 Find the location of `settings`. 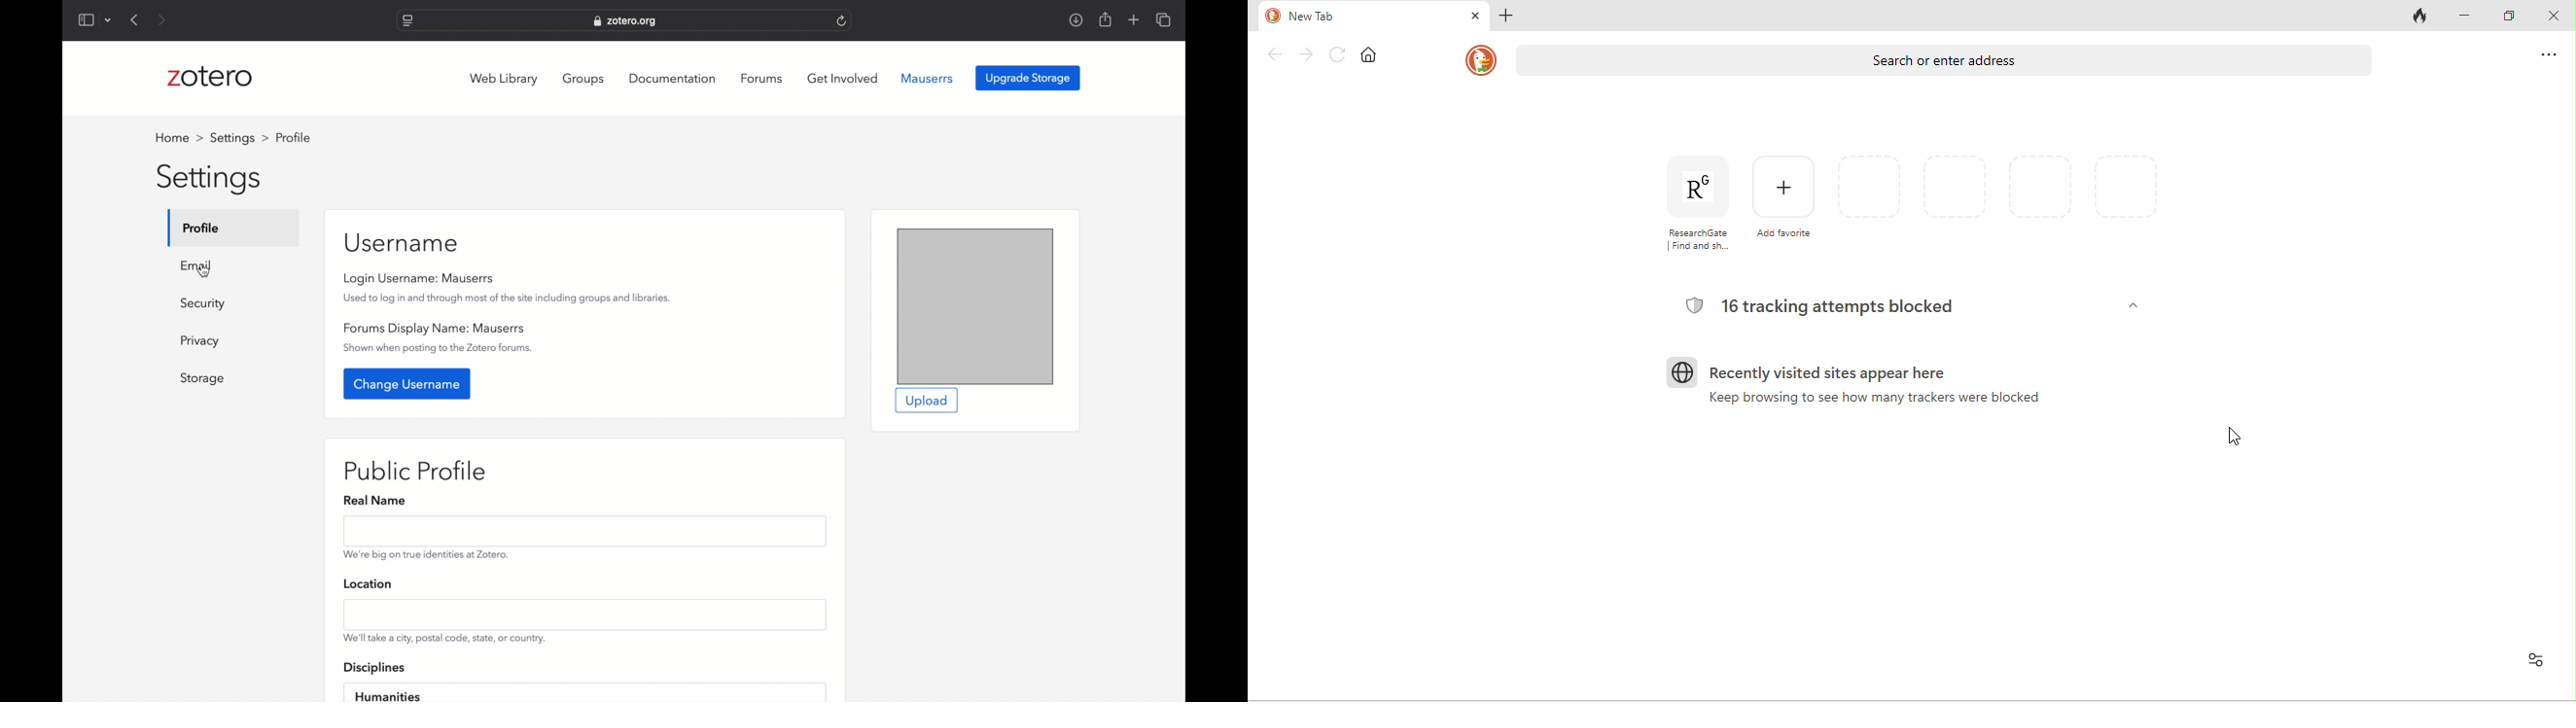

settings is located at coordinates (237, 138).